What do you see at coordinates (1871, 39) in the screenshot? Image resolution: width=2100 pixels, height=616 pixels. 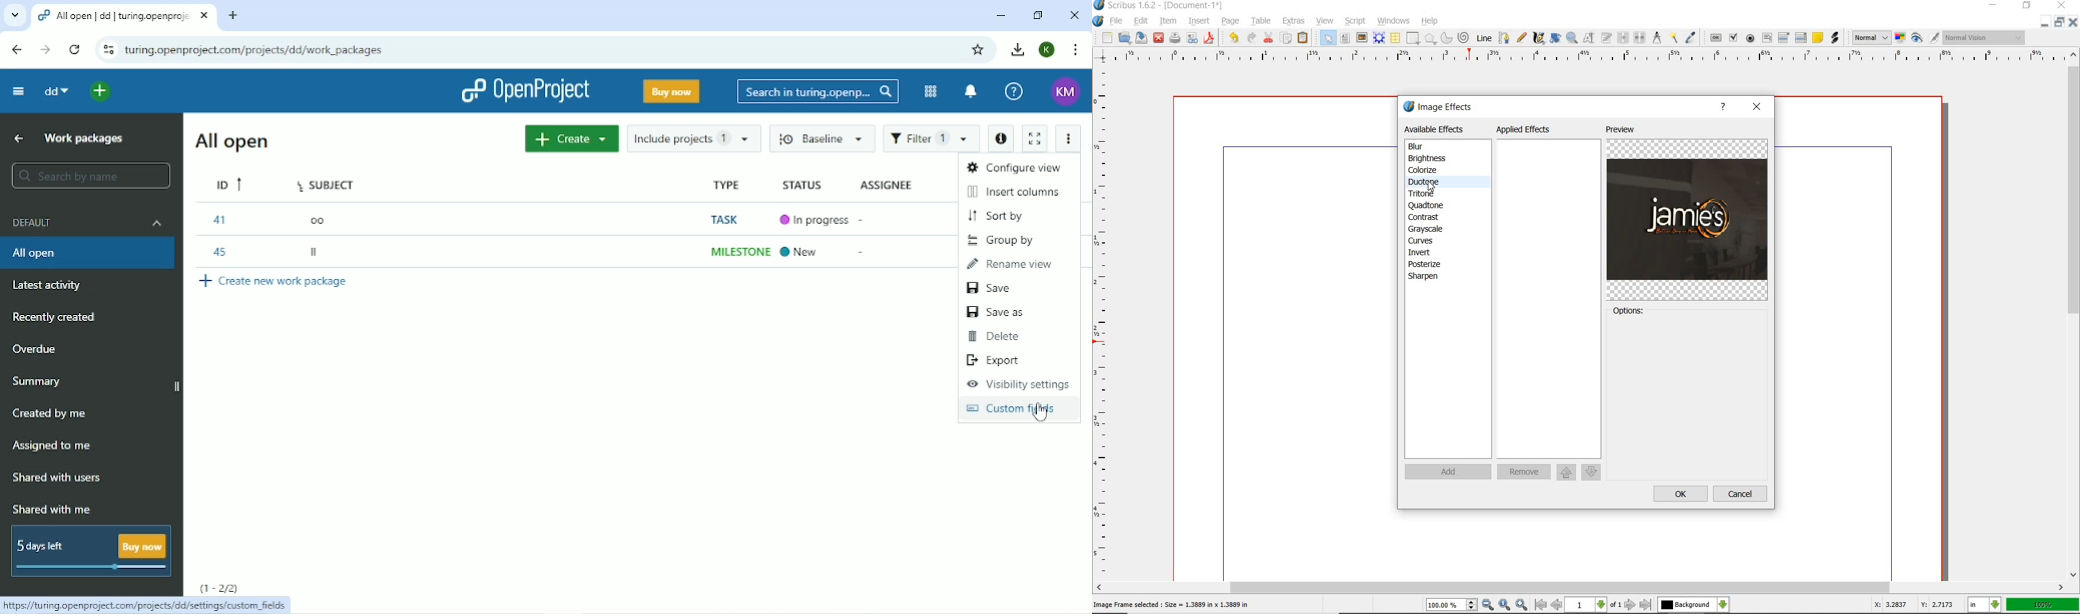 I see `select image preview mode` at bounding box center [1871, 39].